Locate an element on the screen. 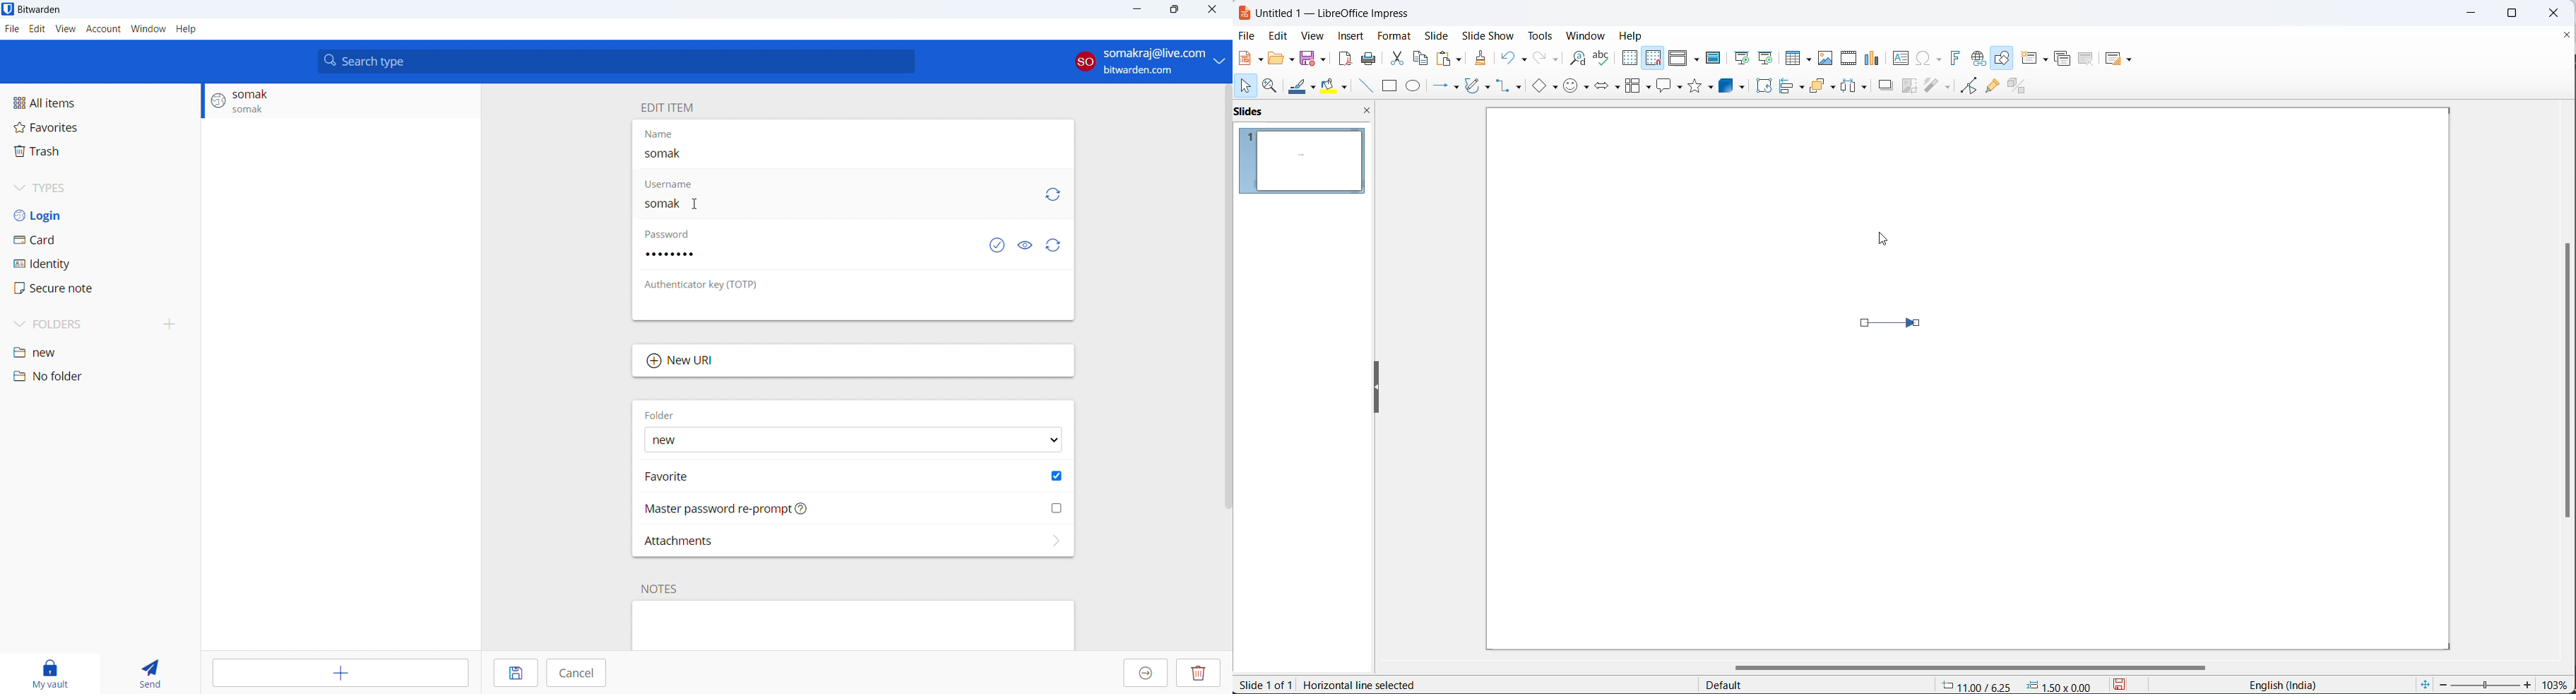 The image size is (2576, 700). arrow pointing towards right is located at coordinates (1901, 327).